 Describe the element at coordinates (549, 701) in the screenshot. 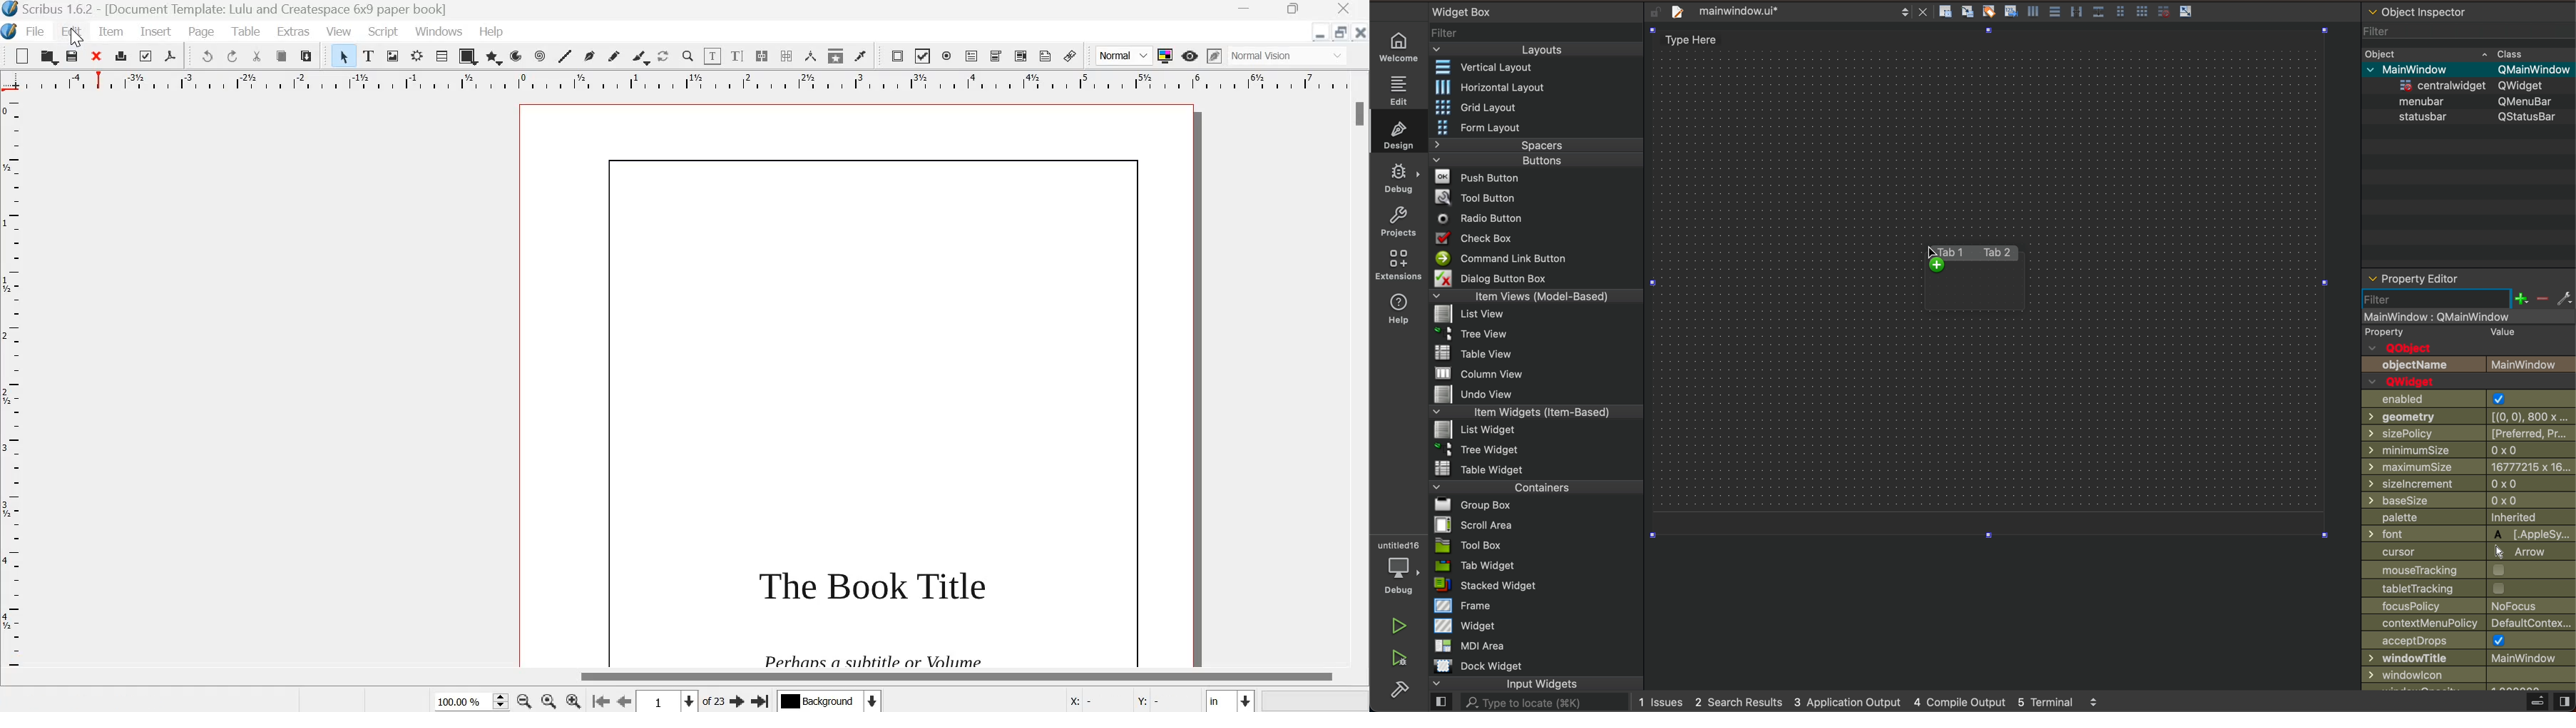

I see `zoom in to 100%` at that location.